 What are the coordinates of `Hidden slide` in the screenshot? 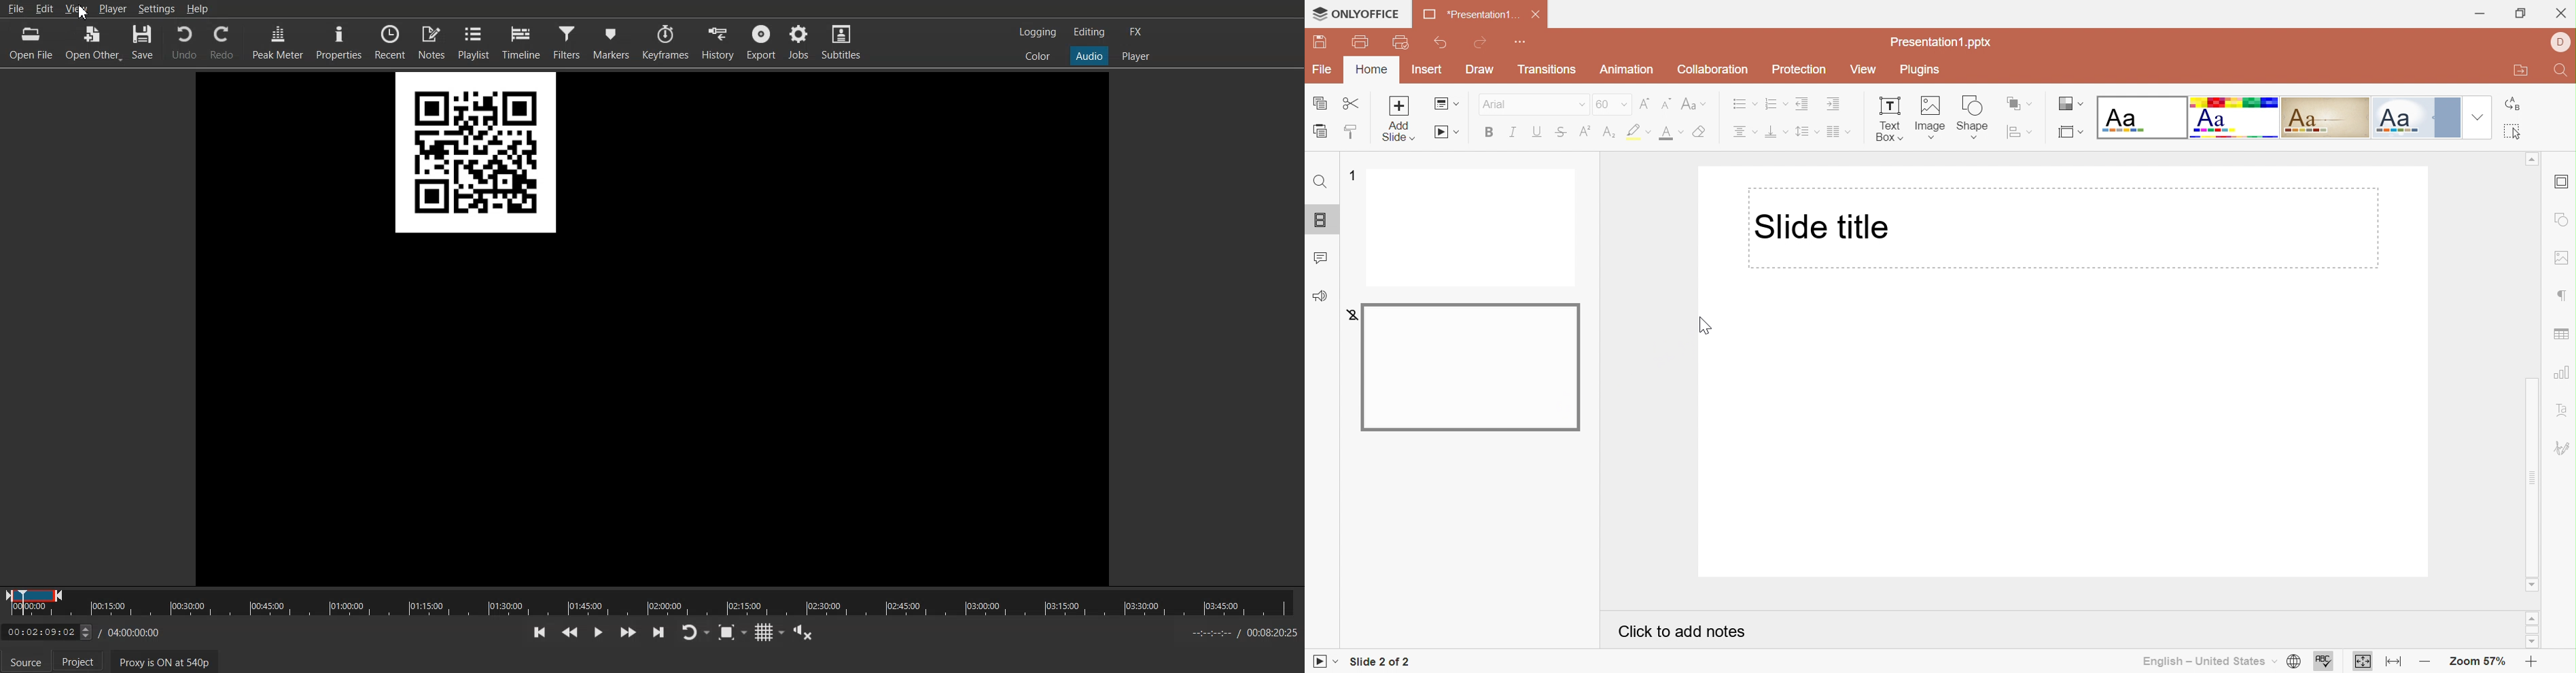 It's located at (1473, 369).